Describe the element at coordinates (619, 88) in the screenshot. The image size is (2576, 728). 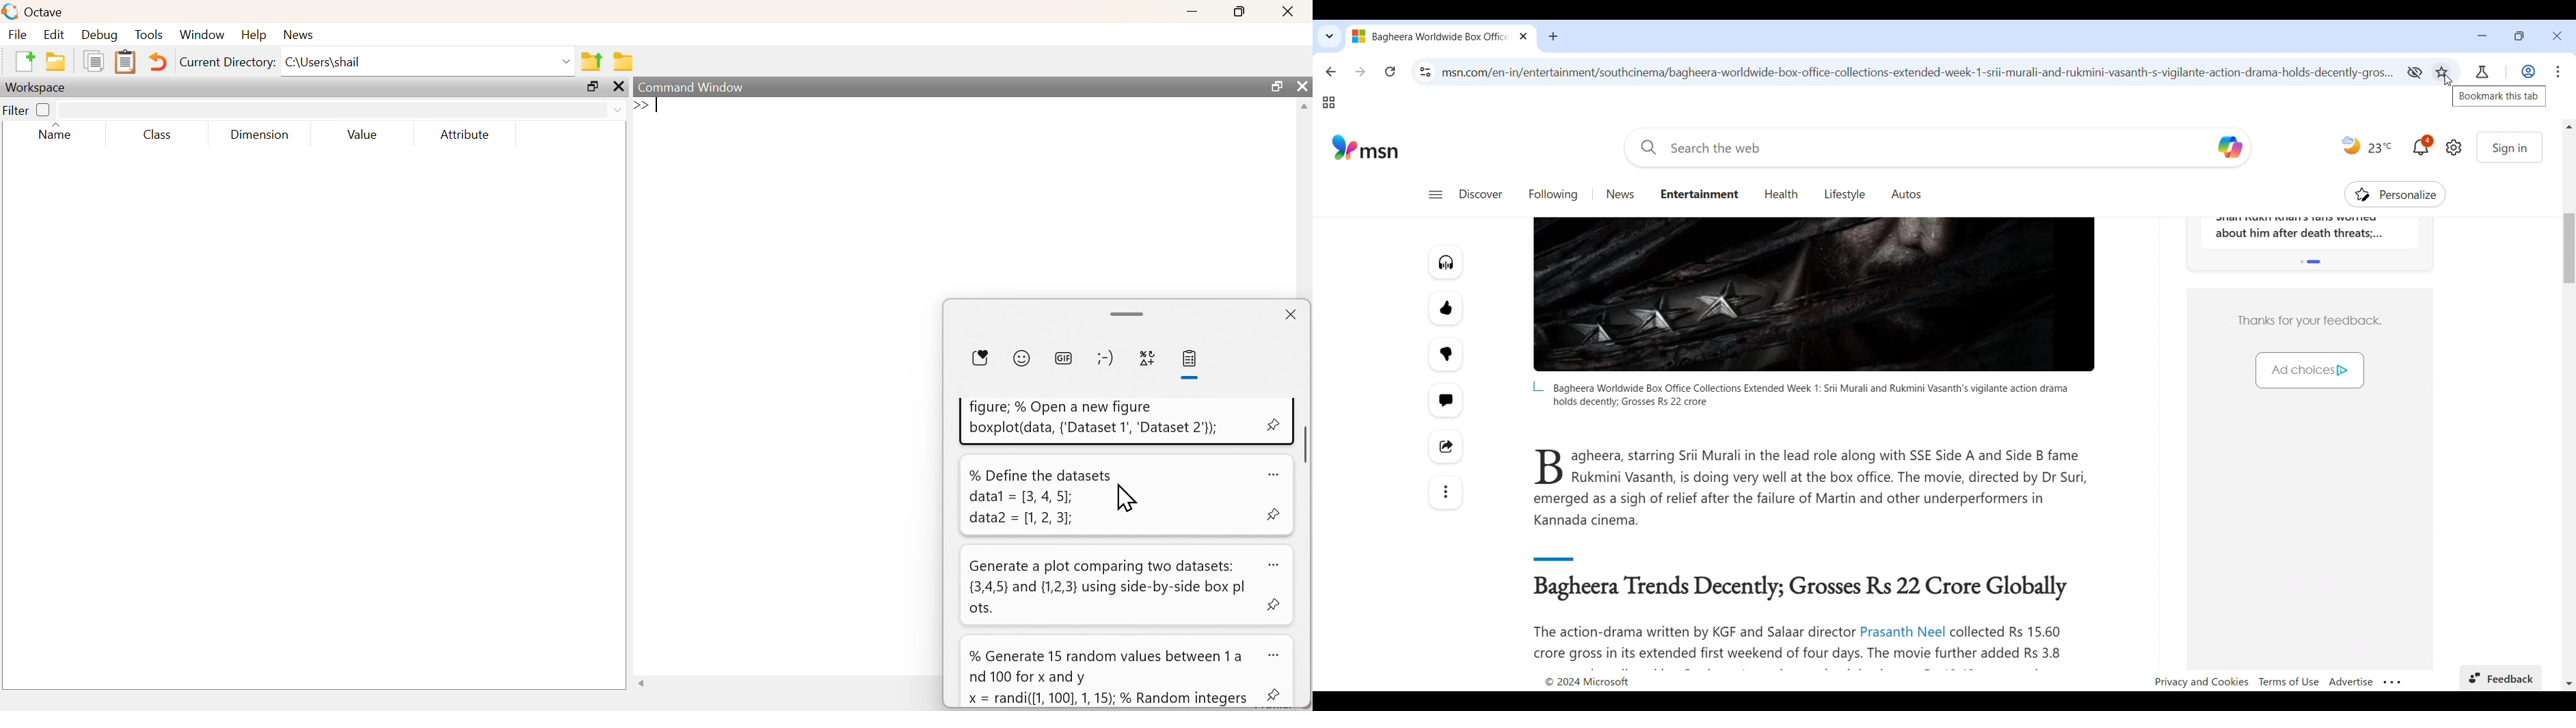
I see `close` at that location.